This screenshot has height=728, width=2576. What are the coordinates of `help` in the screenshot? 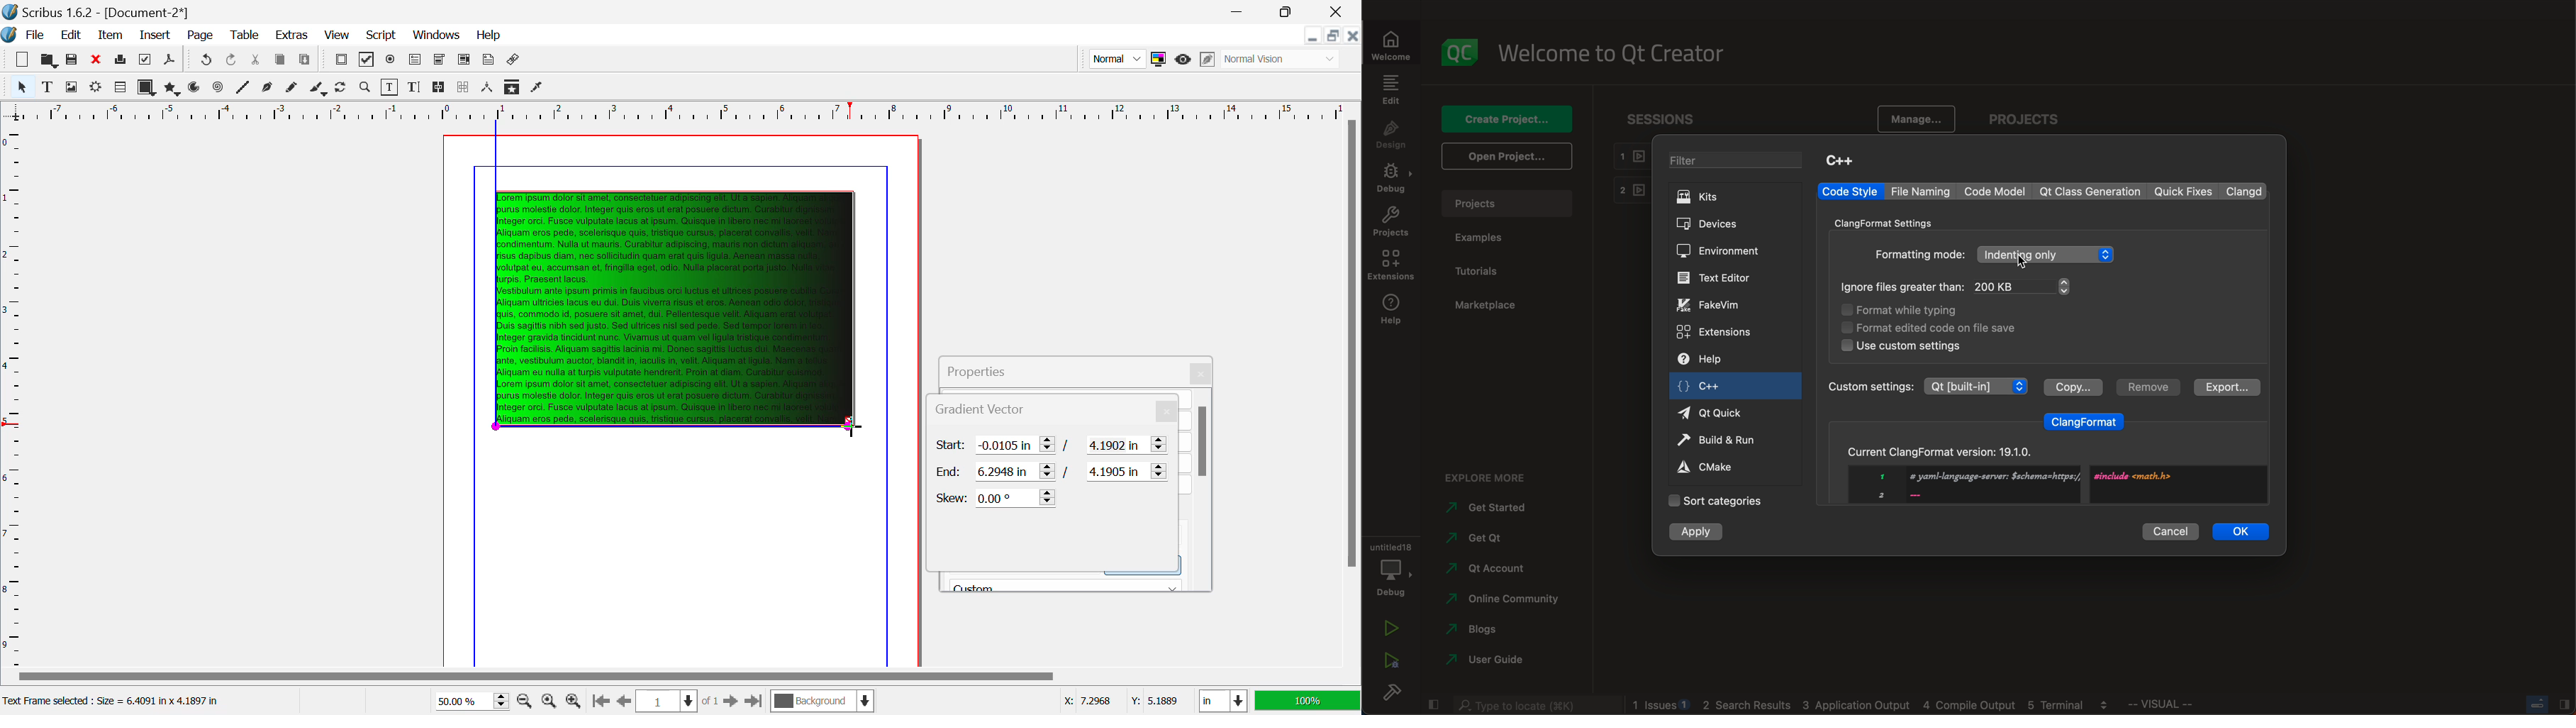 It's located at (1712, 360).